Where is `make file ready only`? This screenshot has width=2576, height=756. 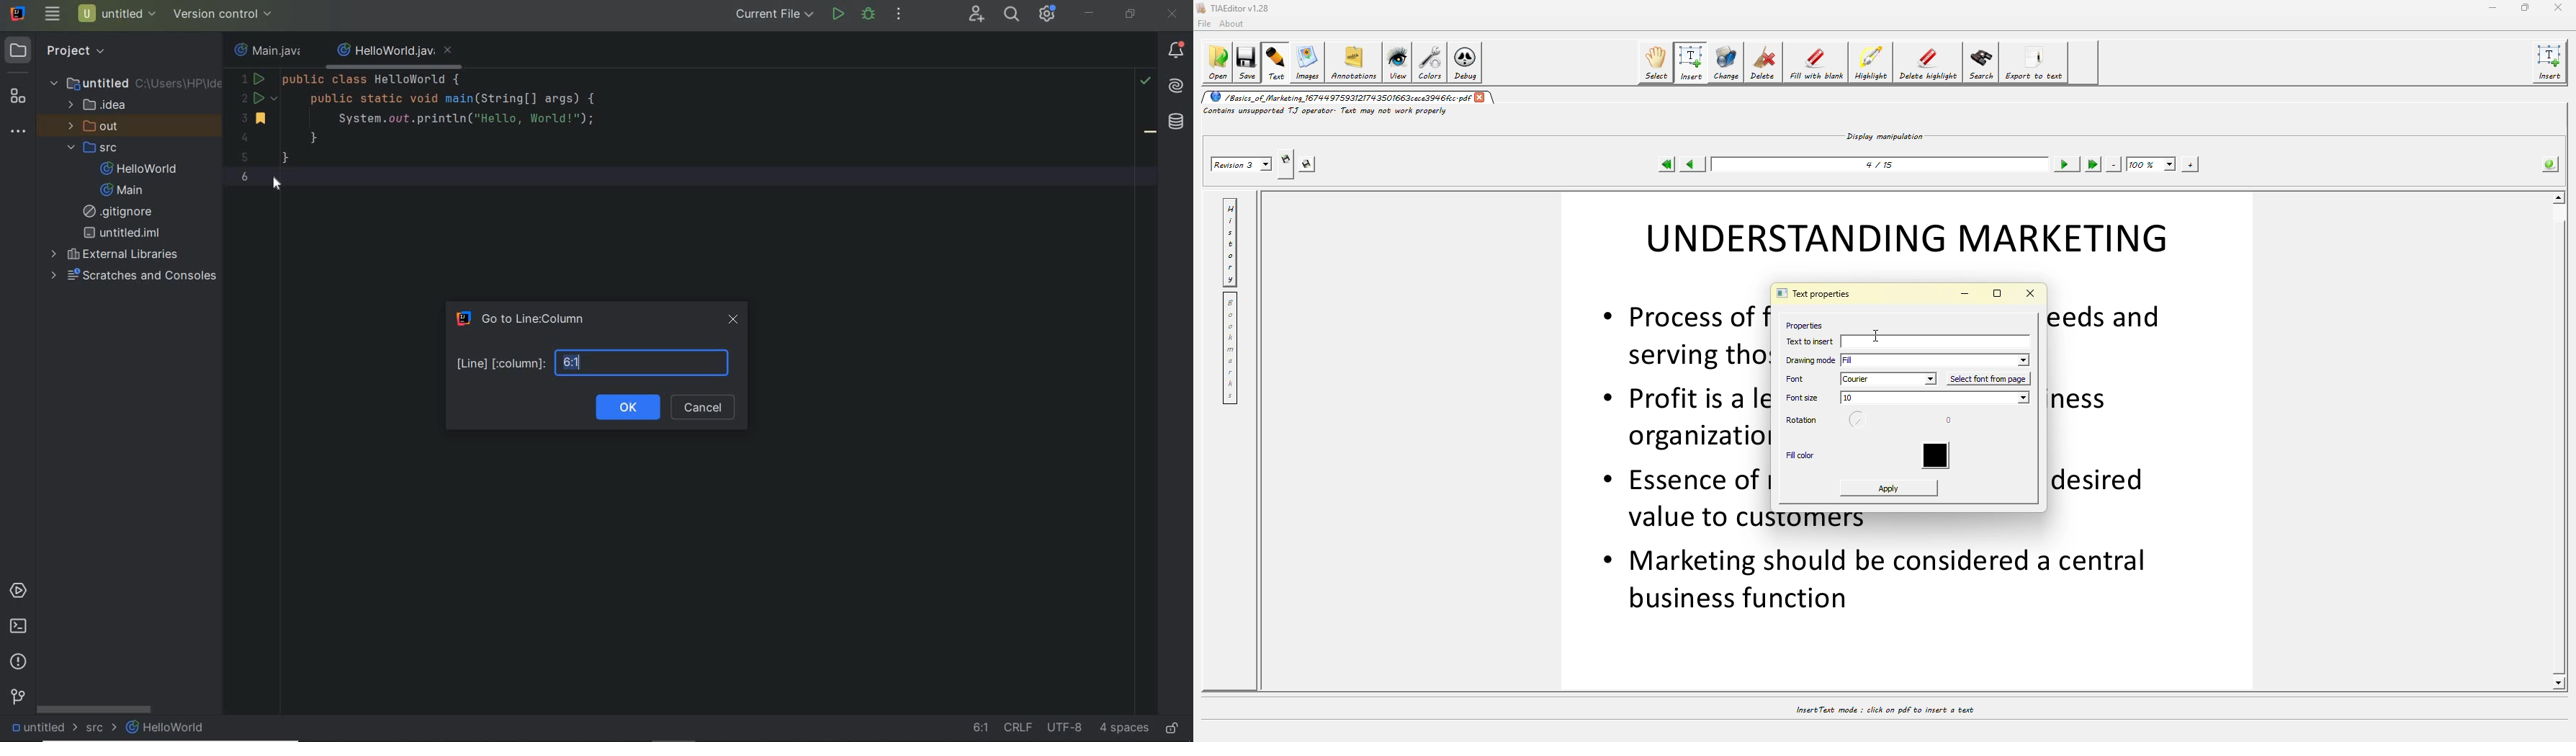 make file ready only is located at coordinates (1175, 729).